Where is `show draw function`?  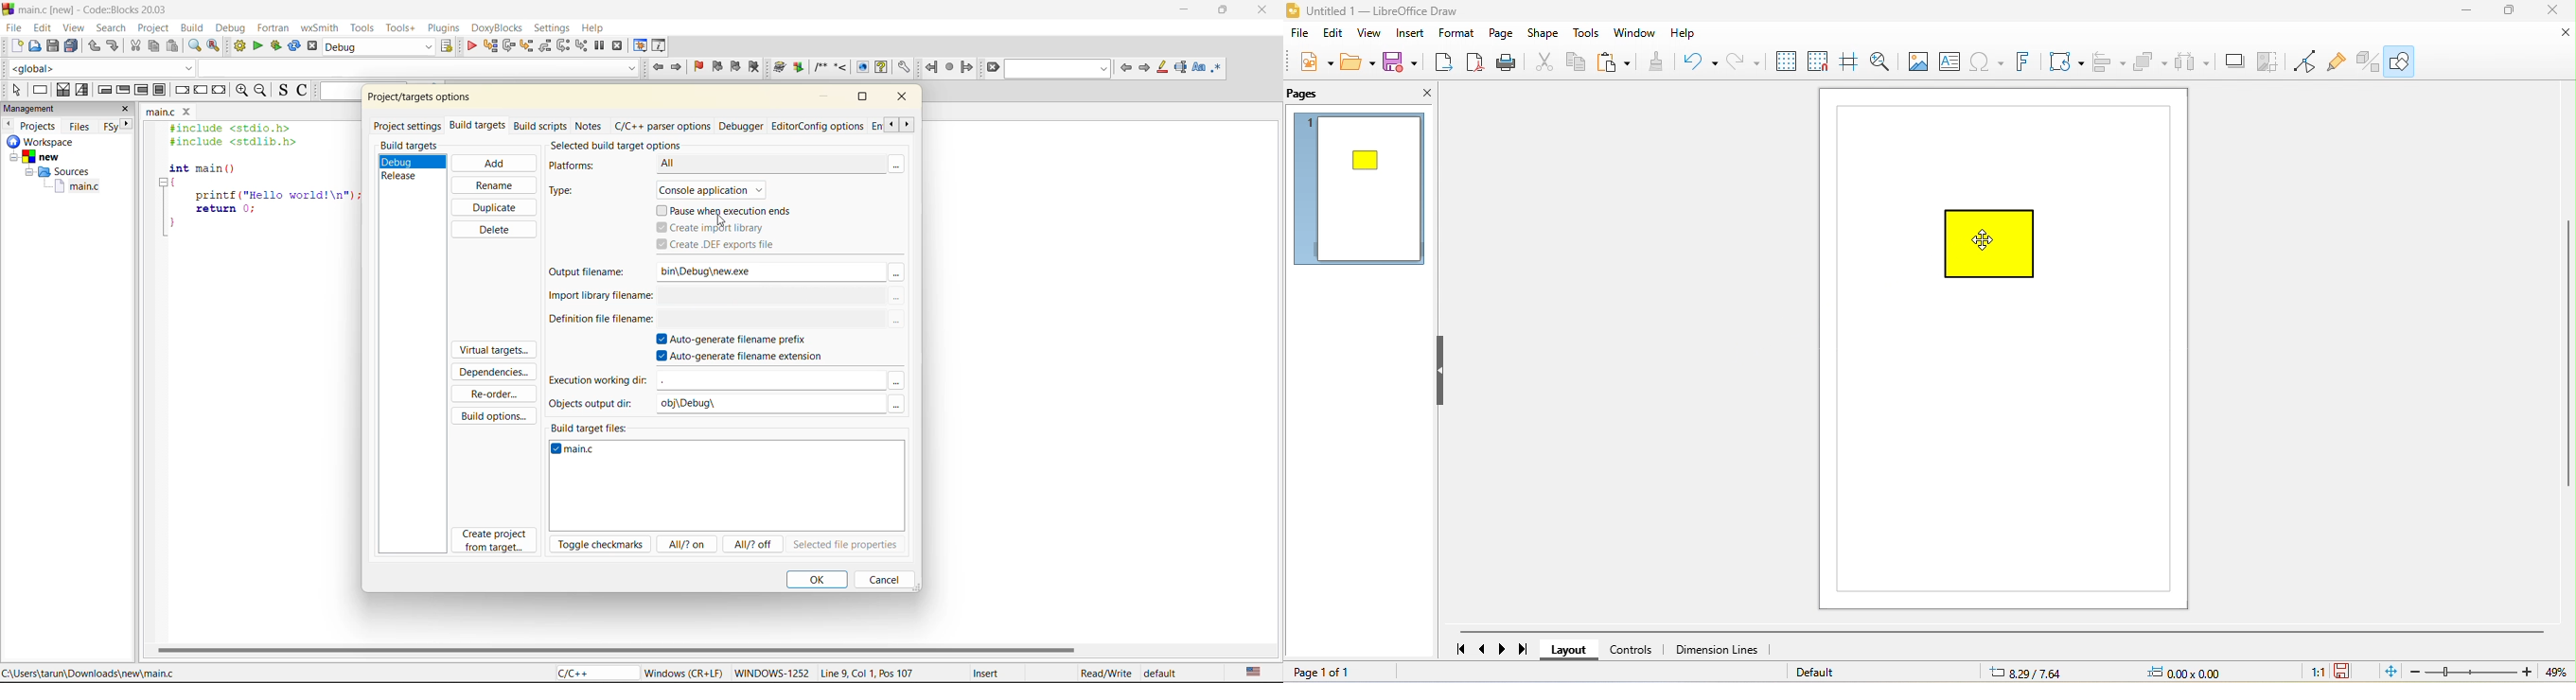
show draw function is located at coordinates (2403, 62).